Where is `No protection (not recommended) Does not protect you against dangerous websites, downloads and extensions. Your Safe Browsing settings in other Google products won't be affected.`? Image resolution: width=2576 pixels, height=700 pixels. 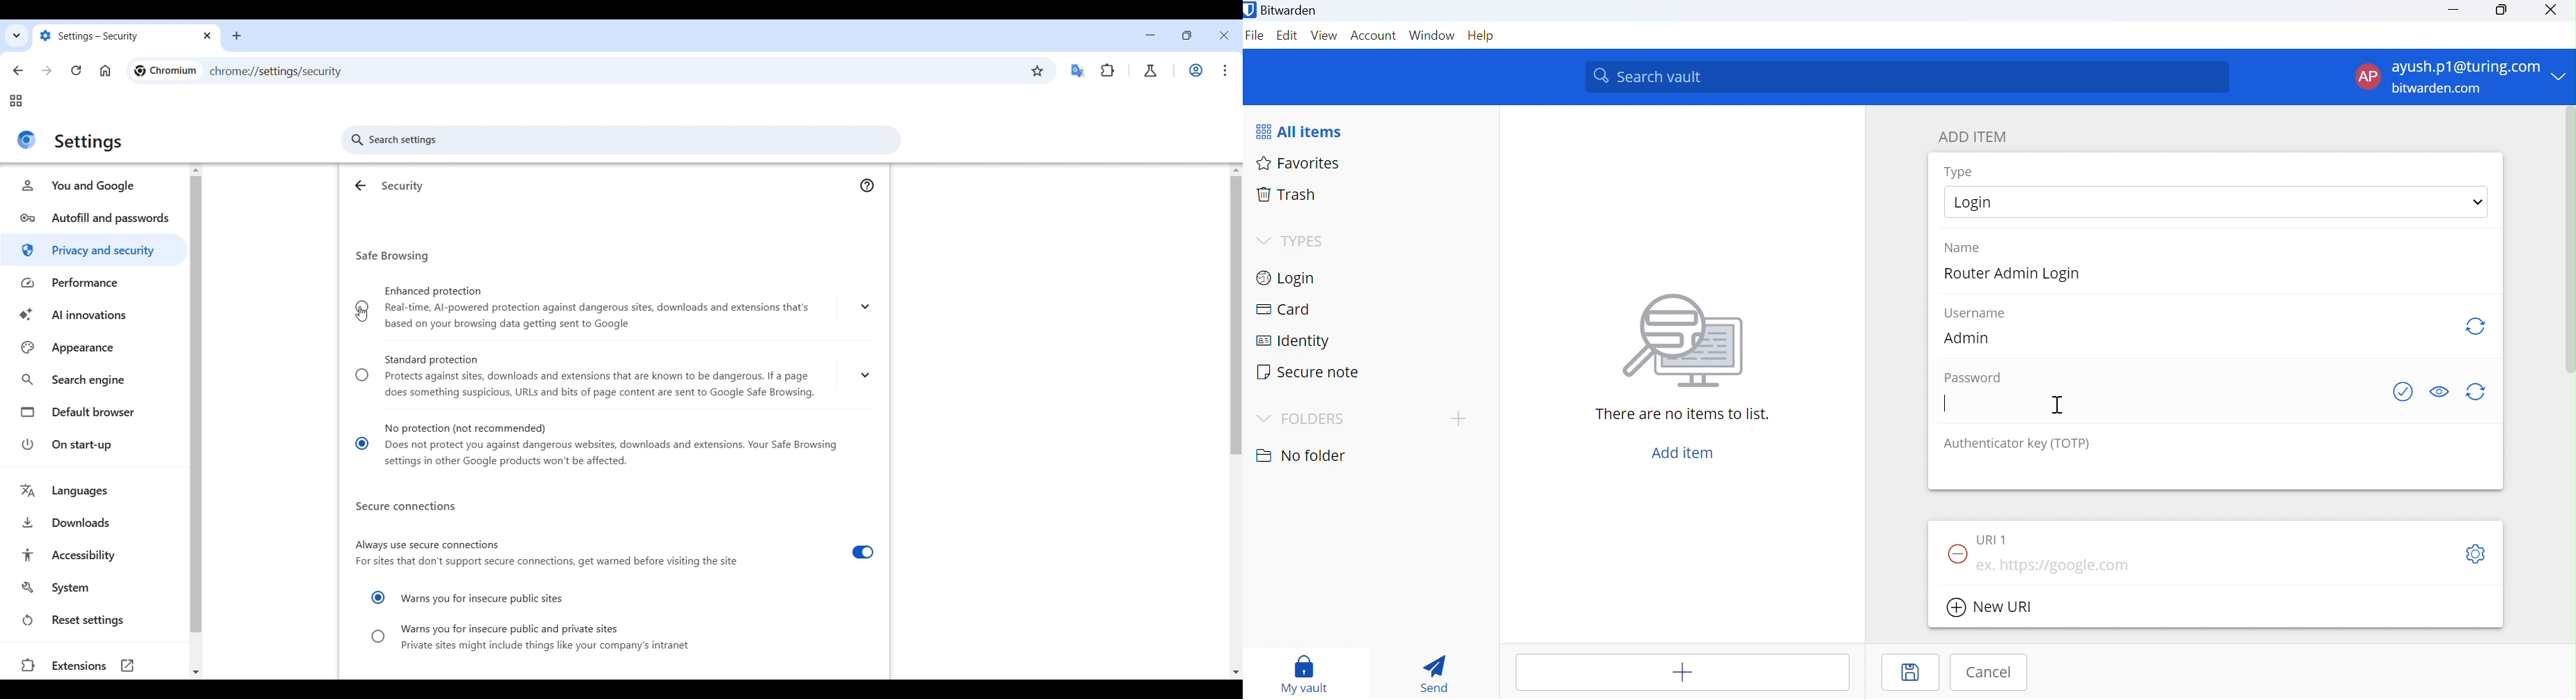 No protection (not recommended) Does not protect you against dangerous websites, downloads and extensions. Your Safe Browsing settings in other Google products won't be affected. is located at coordinates (596, 452).